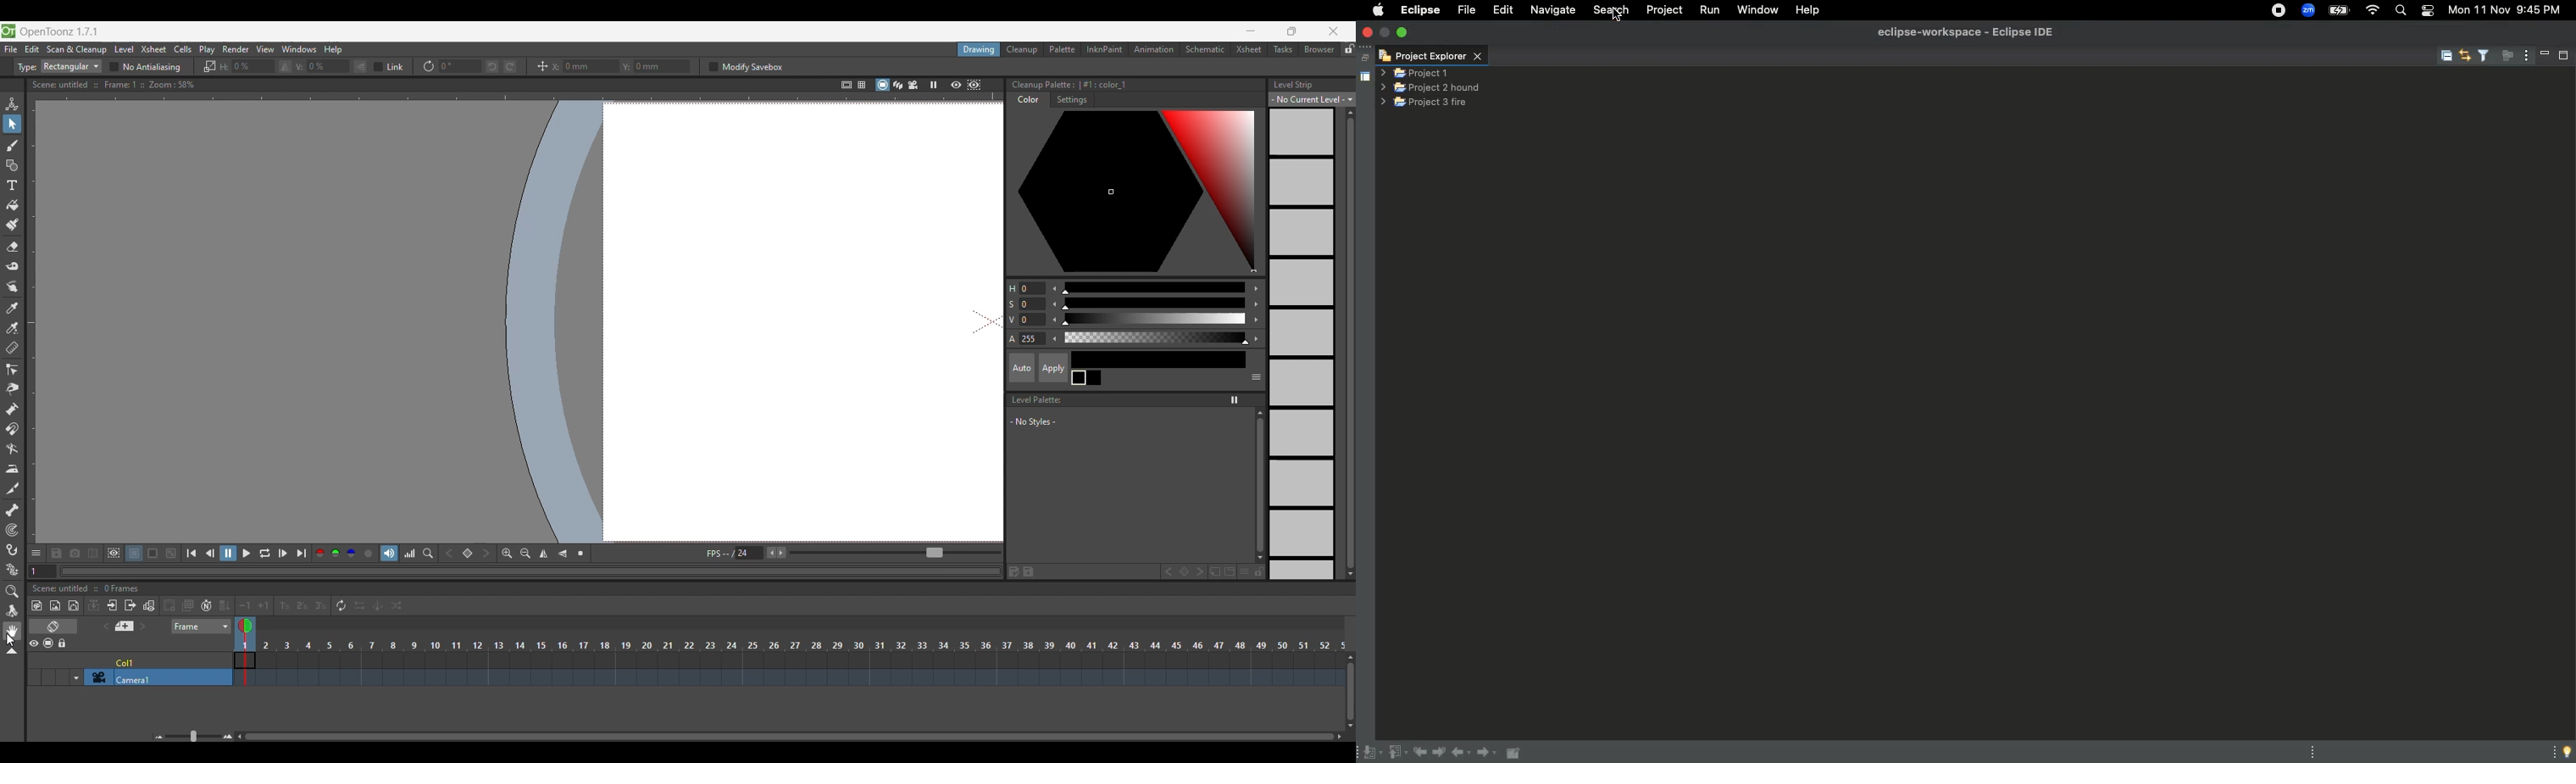 Image resolution: width=2576 pixels, height=784 pixels. I want to click on Increase color modification, so click(1256, 314).